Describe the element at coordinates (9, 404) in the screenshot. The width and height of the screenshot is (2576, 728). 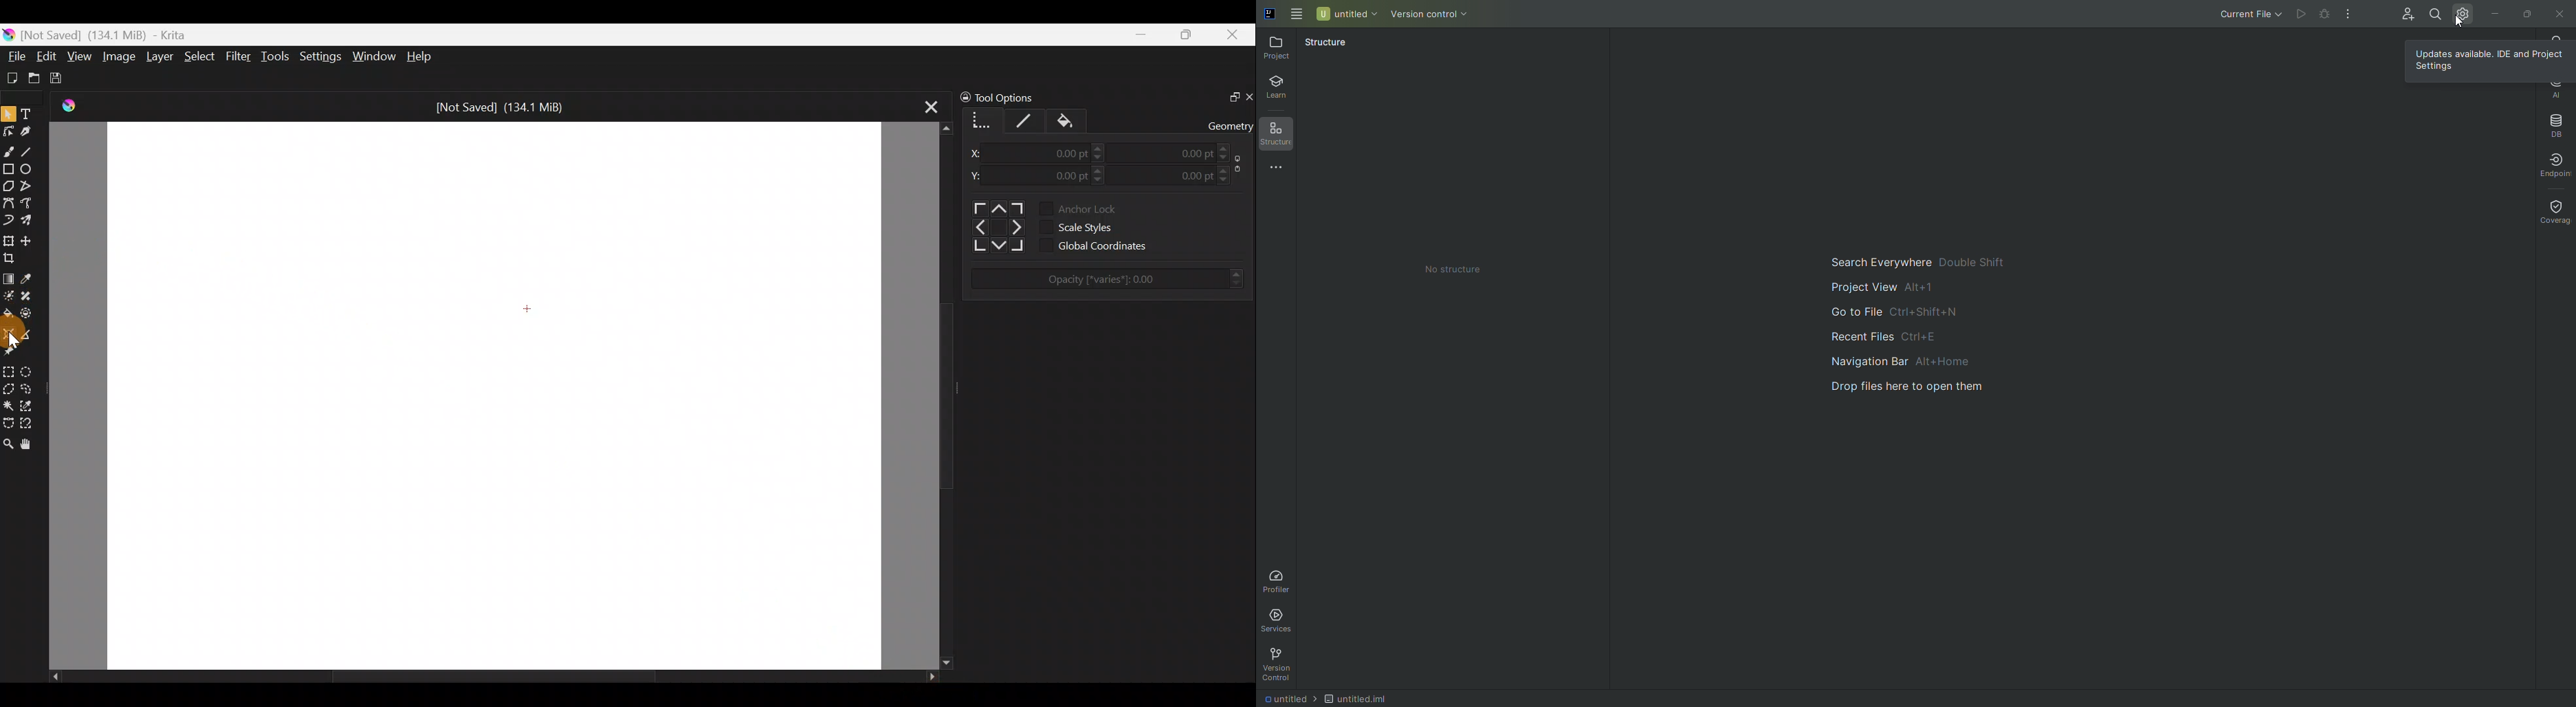
I see `Contiguous selection tool` at that location.